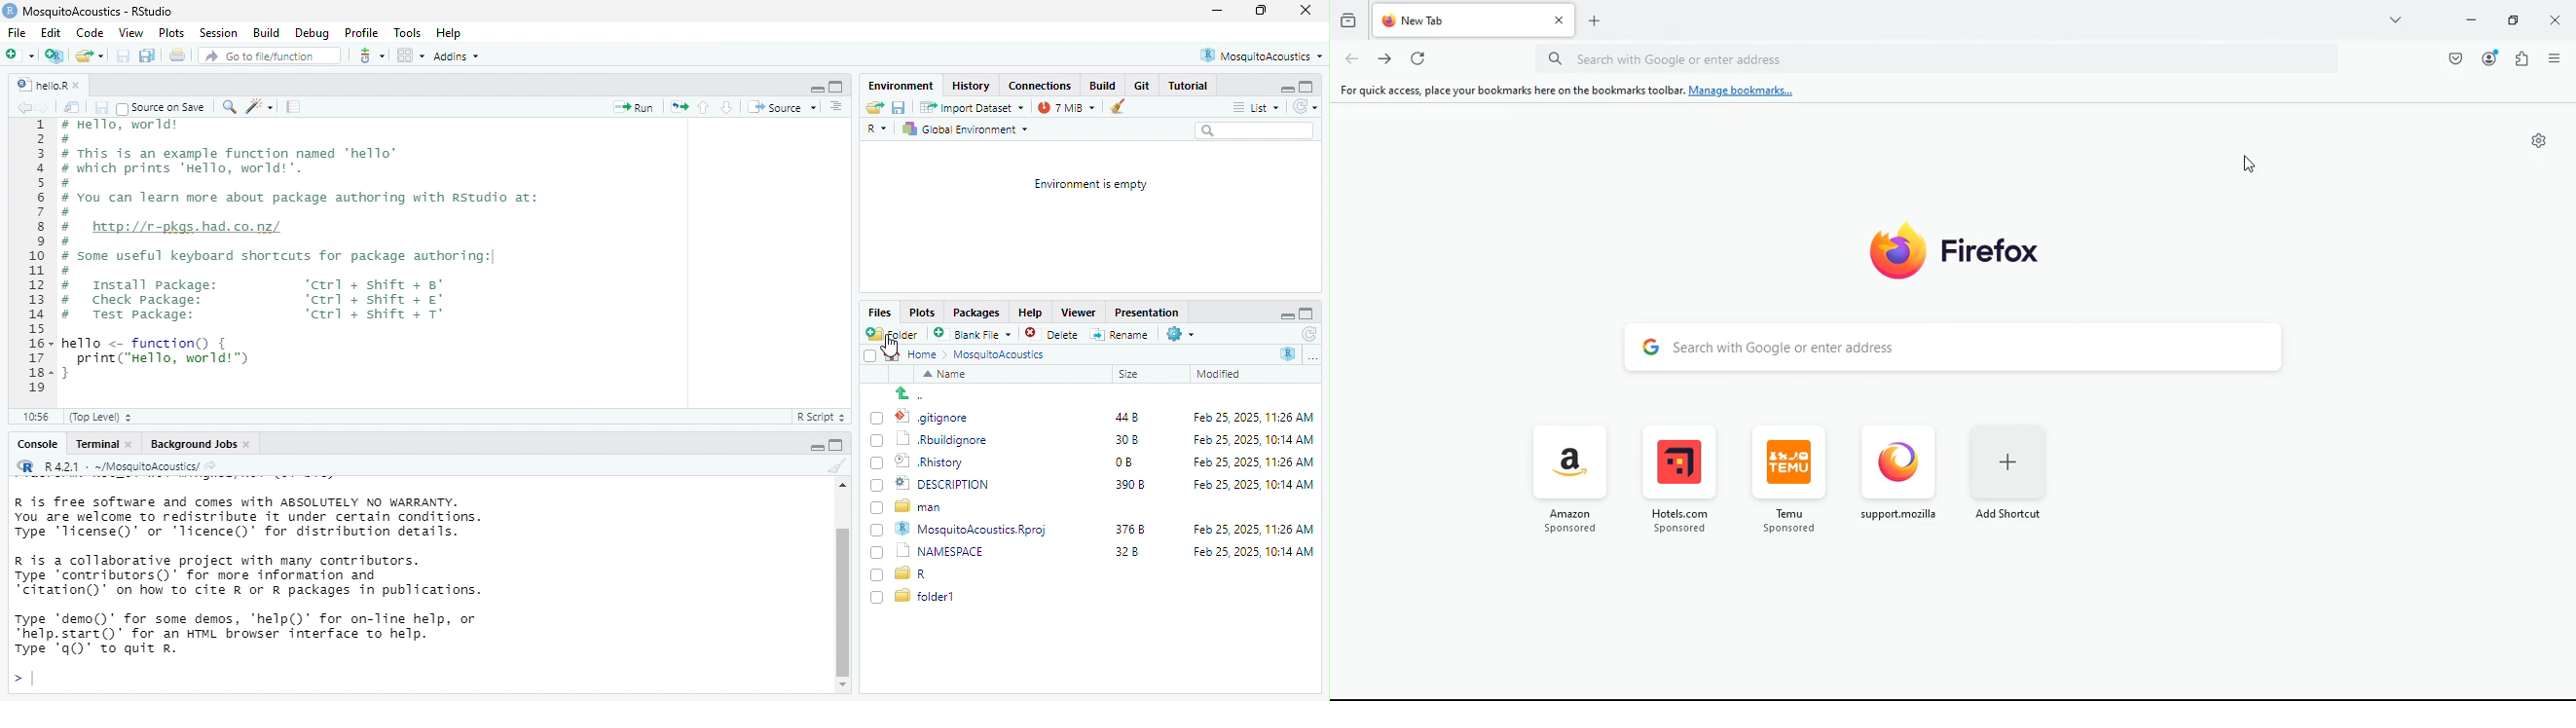  I want to click on checkbox, so click(873, 575).